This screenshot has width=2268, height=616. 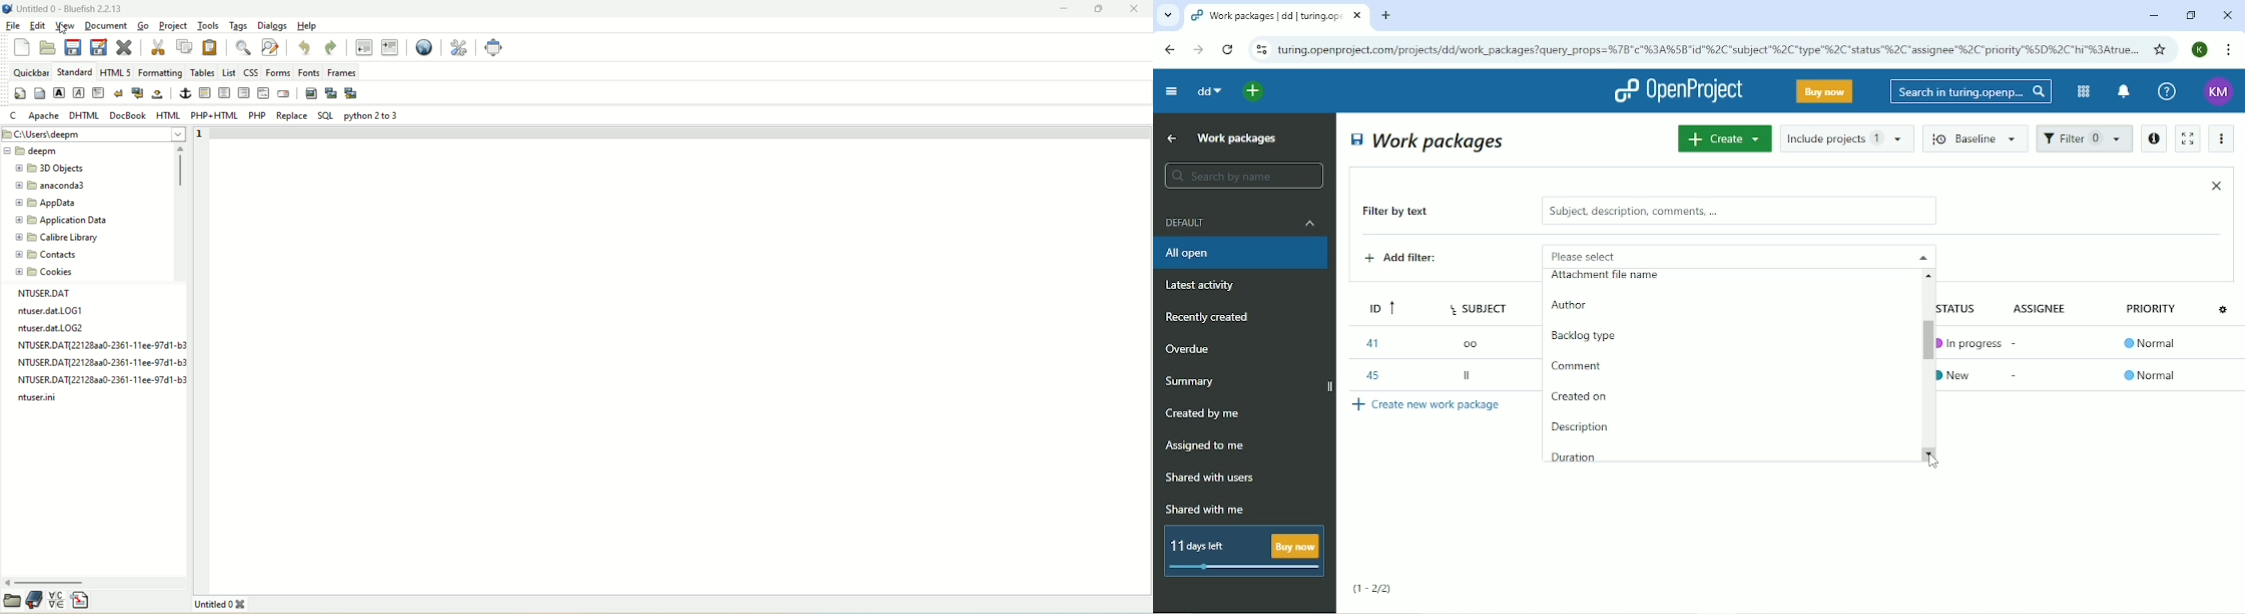 What do you see at coordinates (461, 48) in the screenshot?
I see `edit references` at bounding box center [461, 48].